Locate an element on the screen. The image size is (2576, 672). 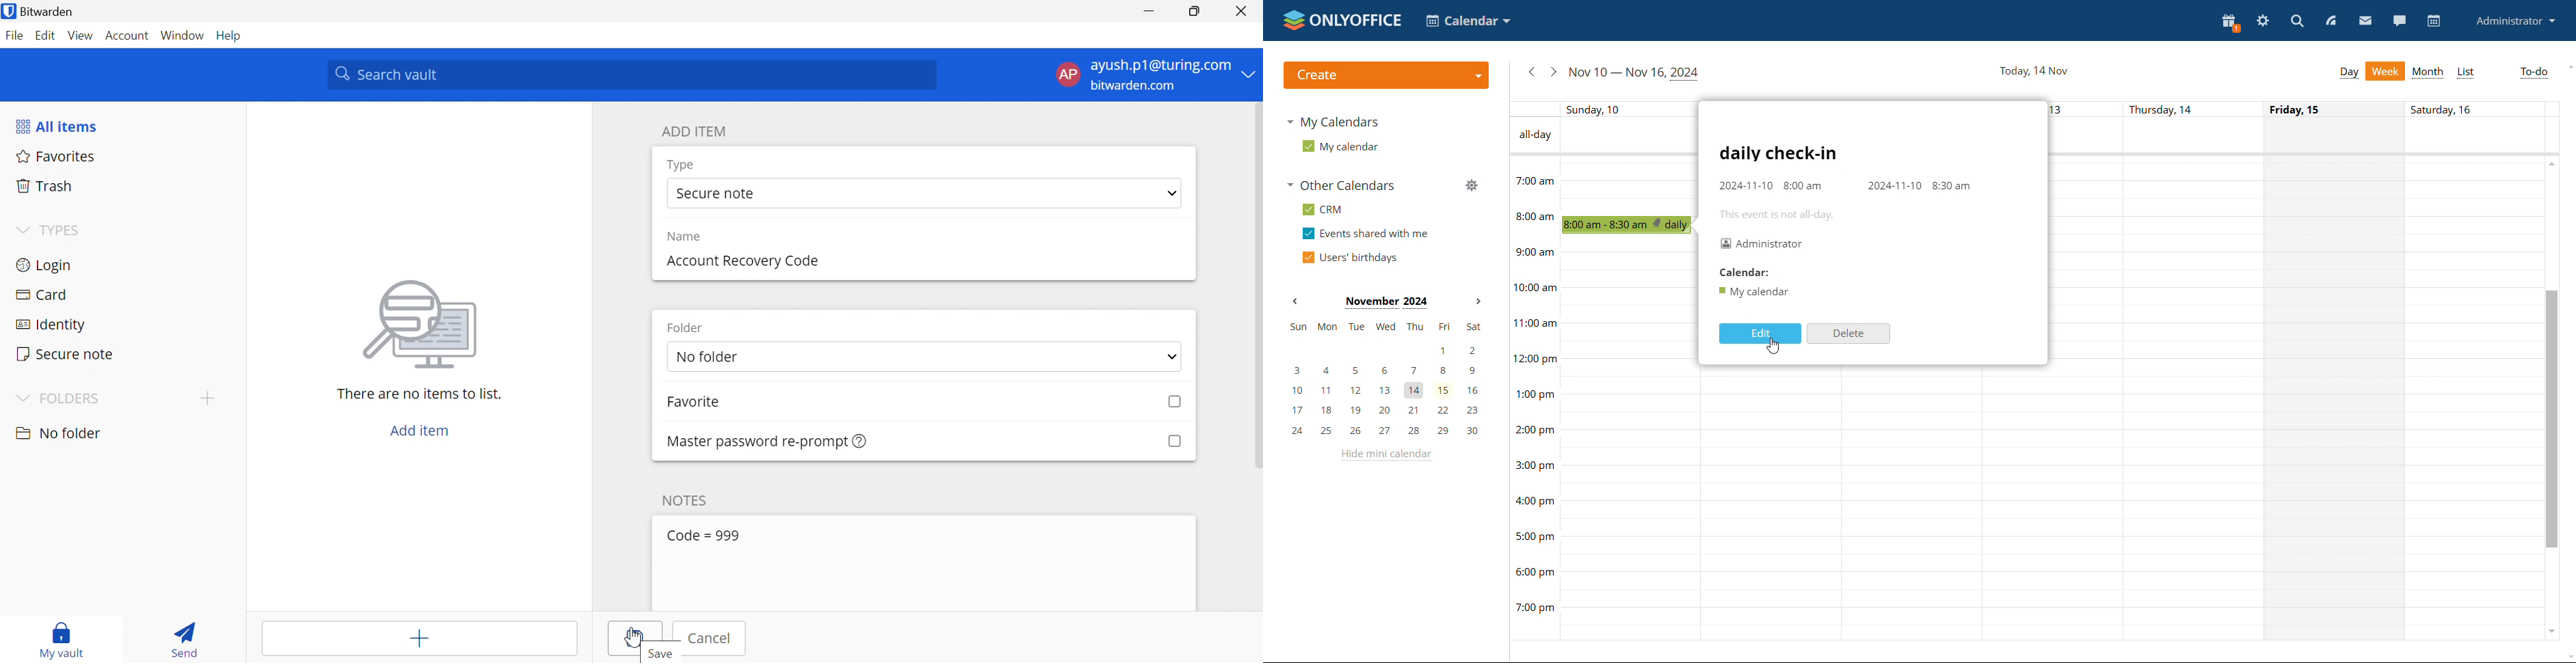
Drop Down is located at coordinates (1172, 194).